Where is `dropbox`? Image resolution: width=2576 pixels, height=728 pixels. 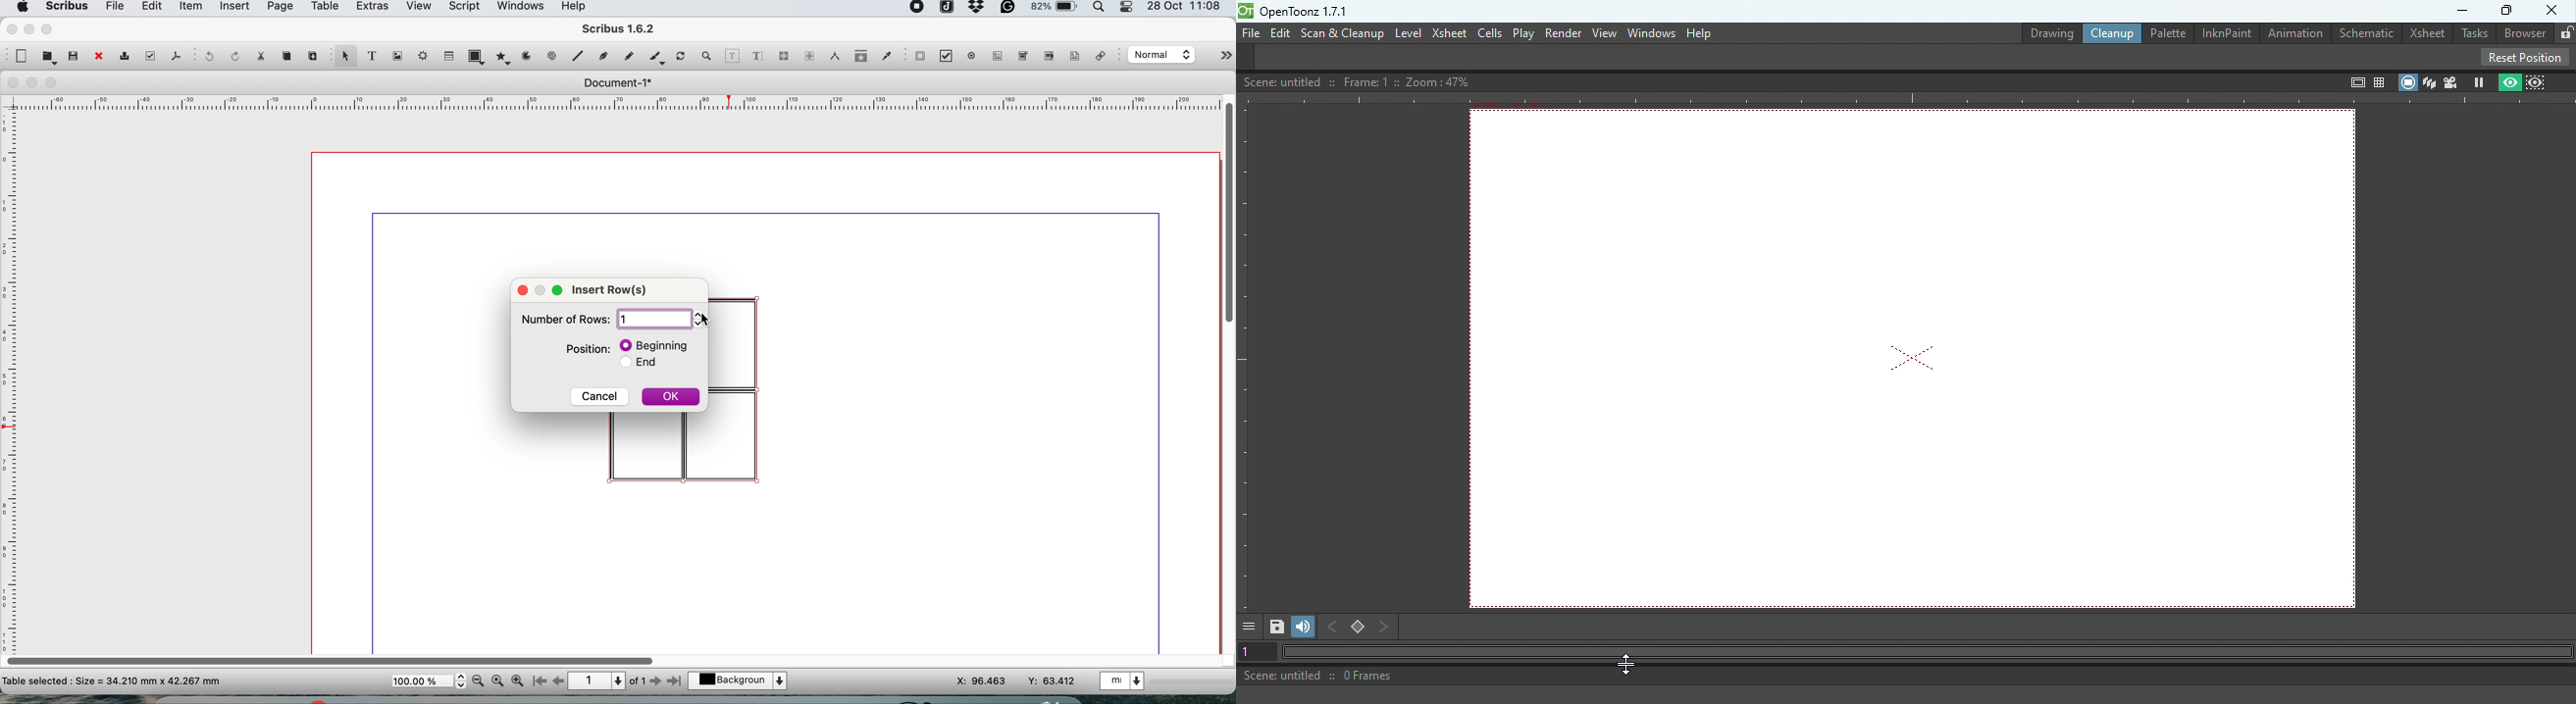 dropbox is located at coordinates (977, 11).